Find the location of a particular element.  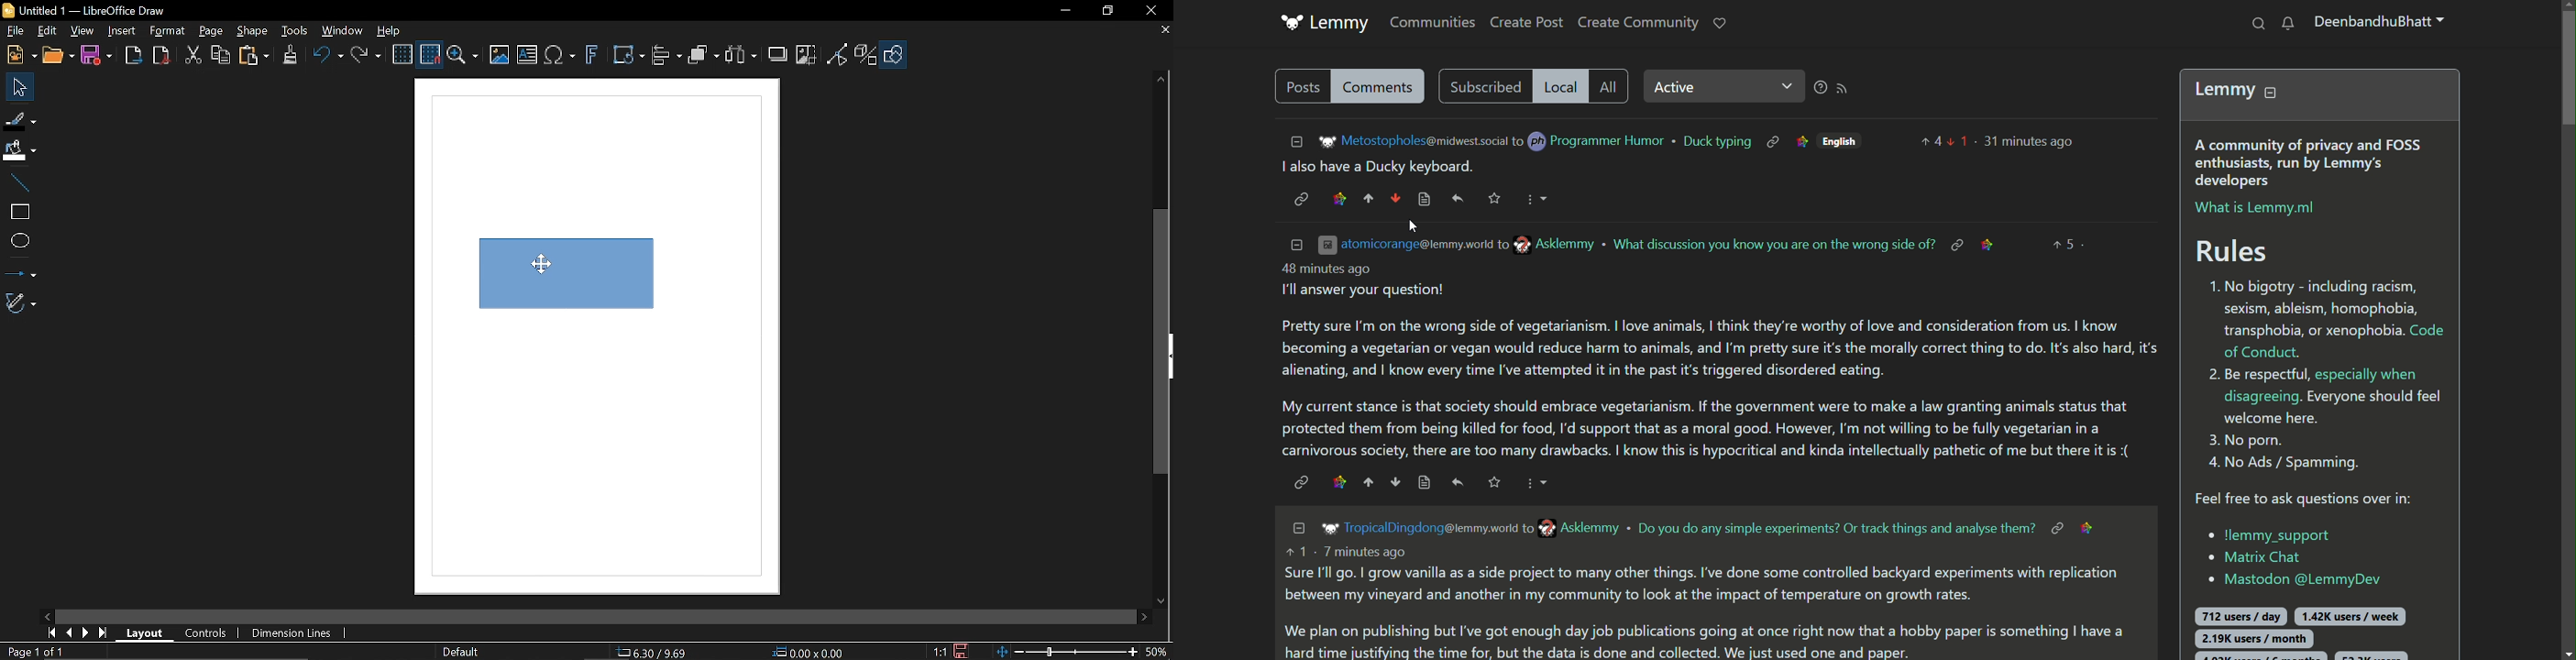

create post is located at coordinates (1528, 23).